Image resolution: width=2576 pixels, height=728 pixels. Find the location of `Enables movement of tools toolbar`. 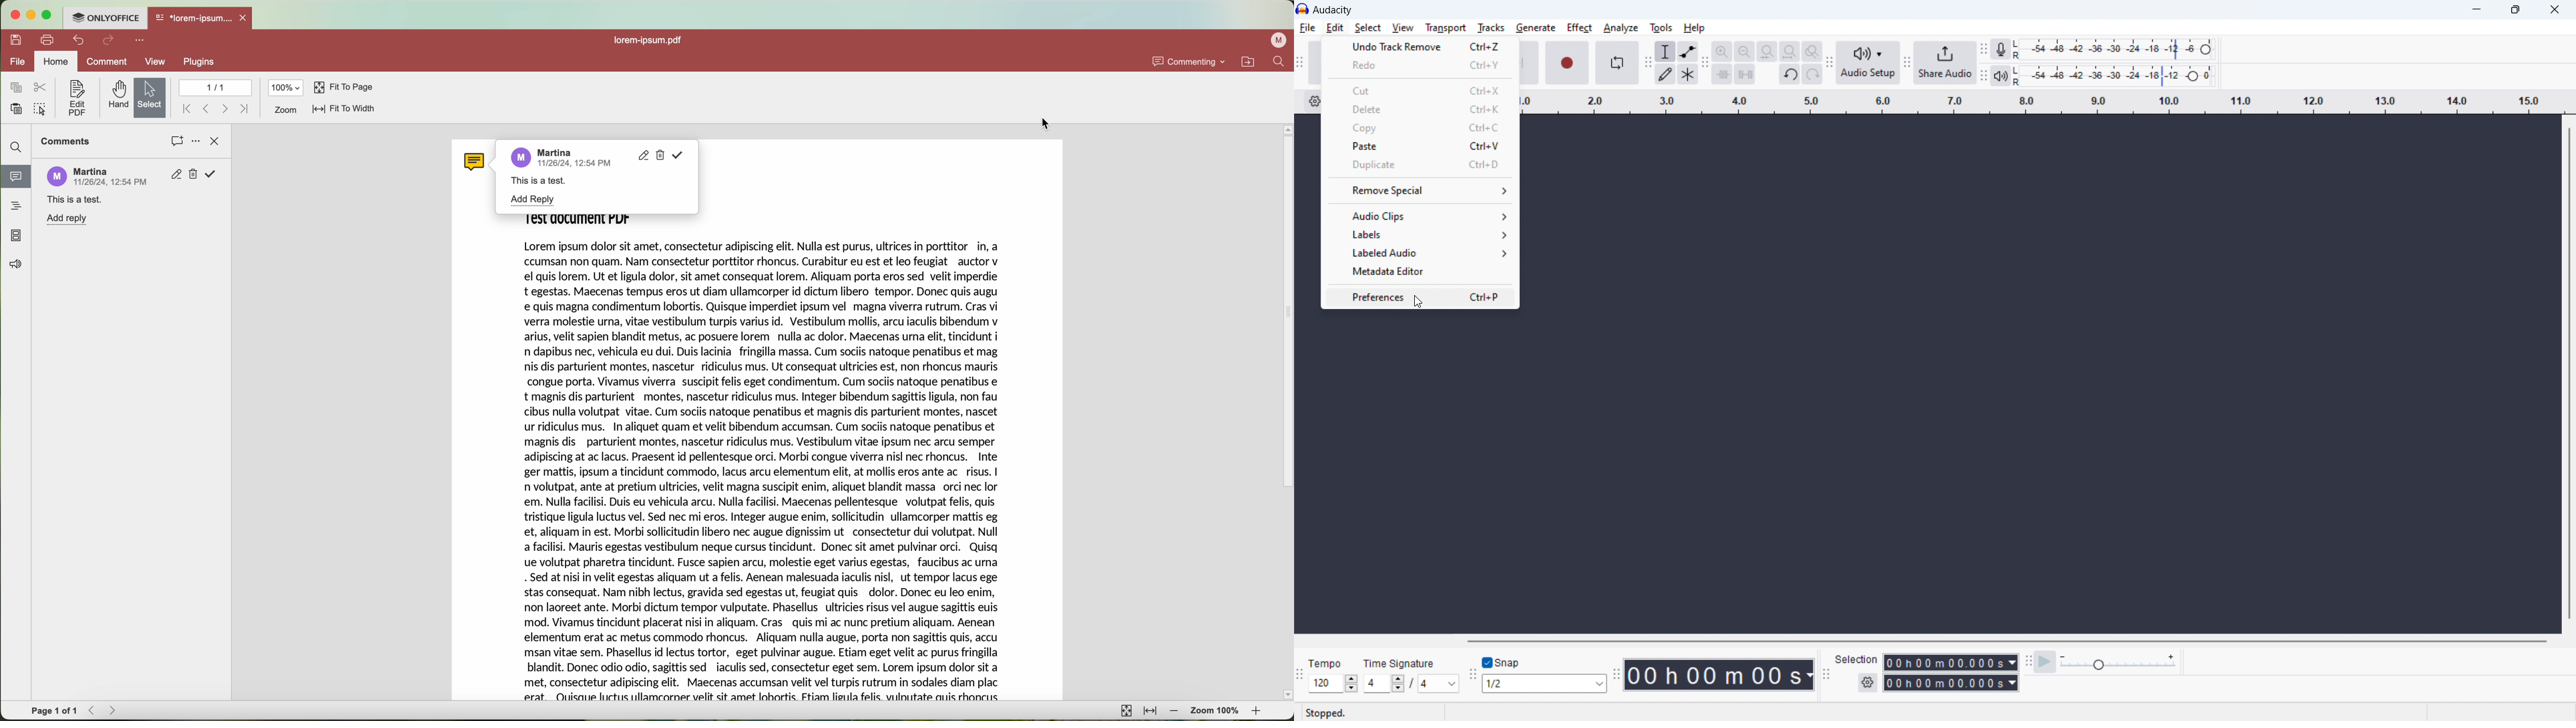

Enables movement of tools toolbar is located at coordinates (1649, 63).